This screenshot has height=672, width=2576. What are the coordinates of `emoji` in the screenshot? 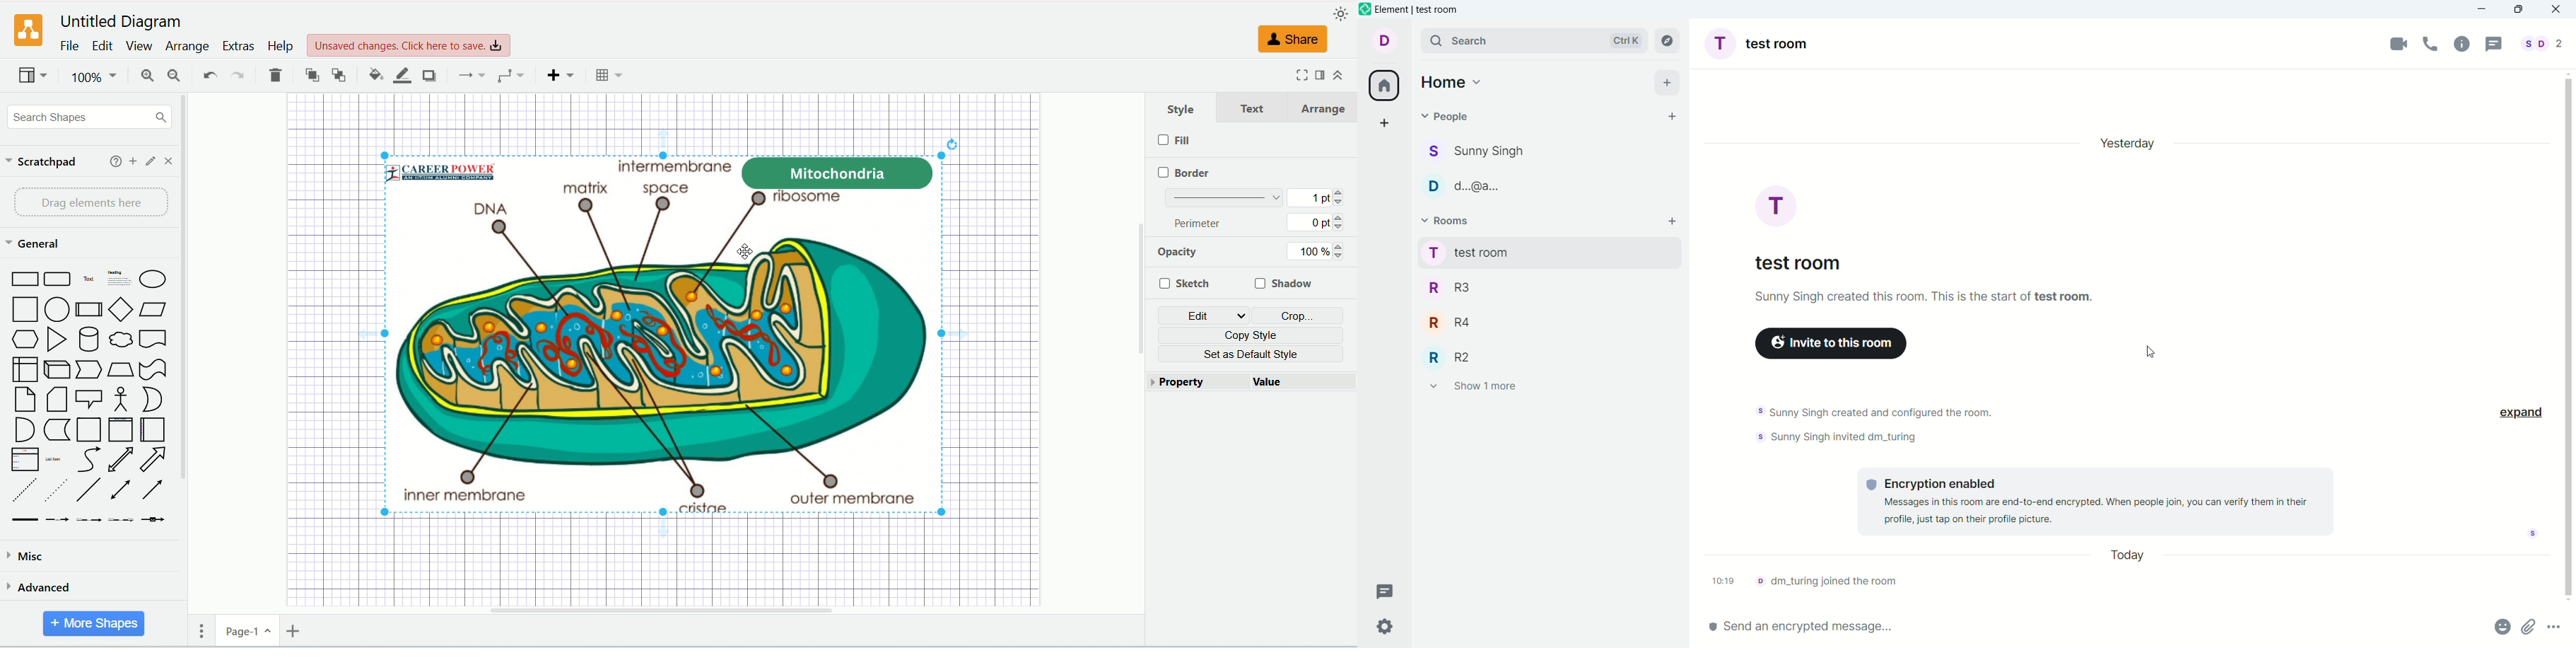 It's located at (2496, 628).